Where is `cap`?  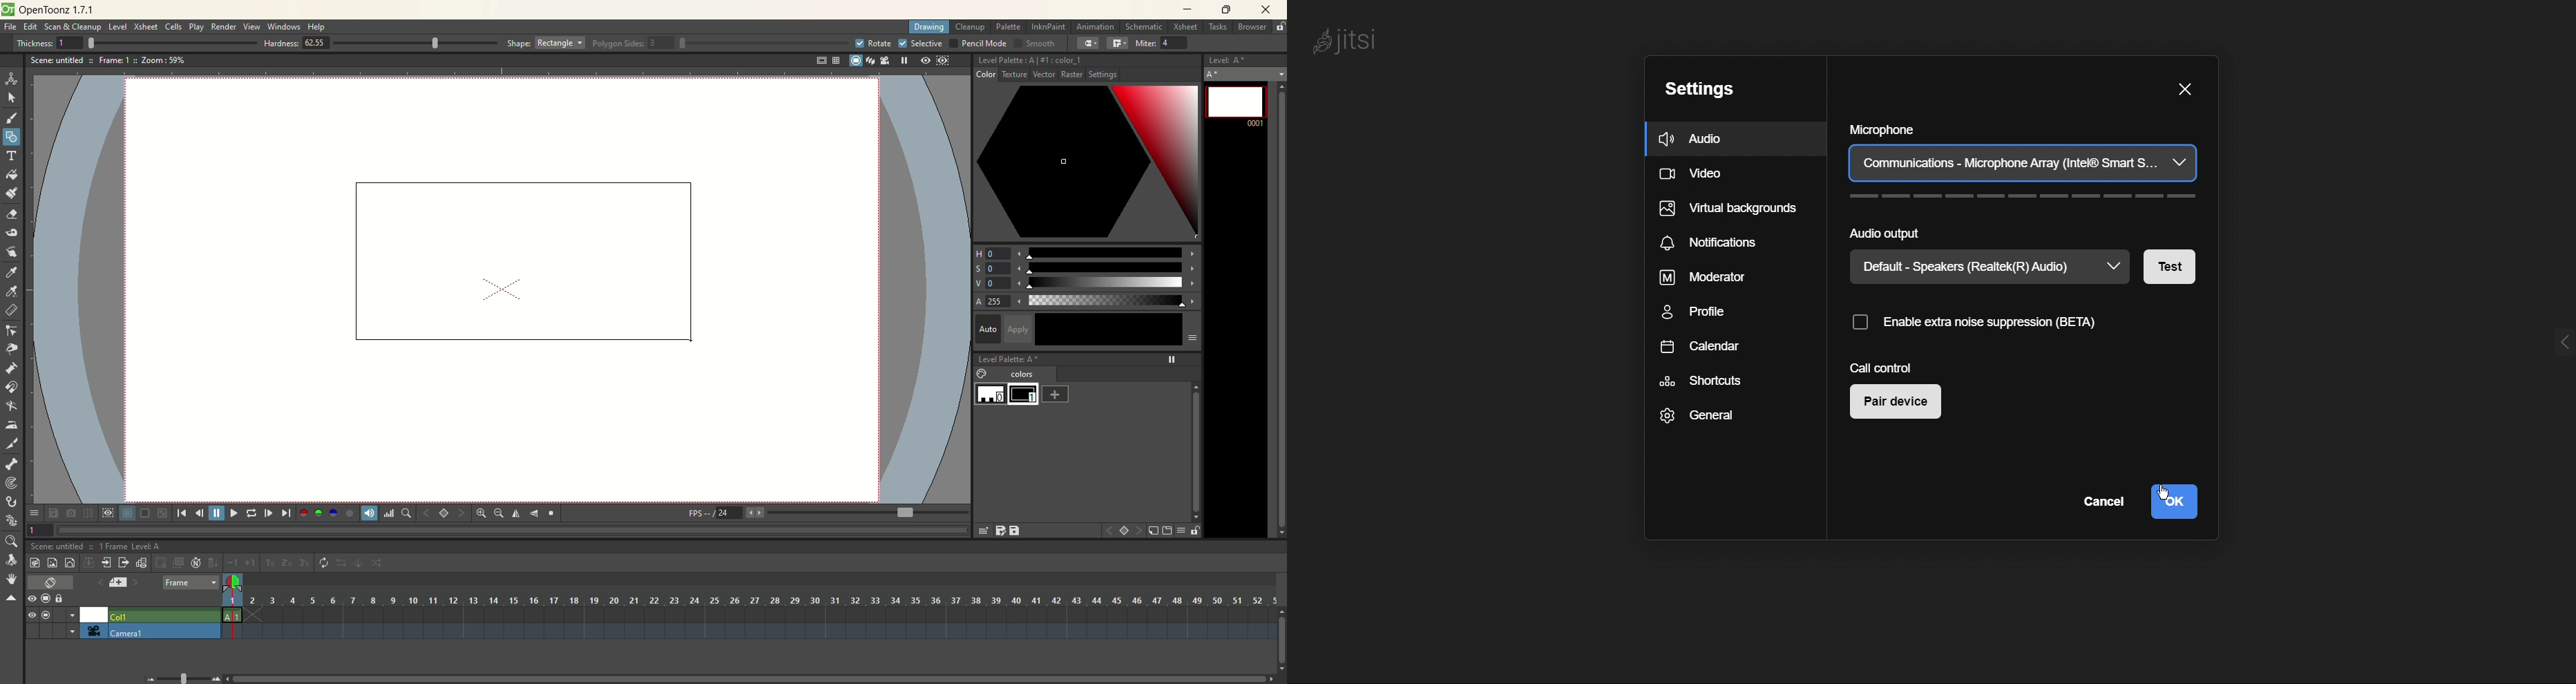 cap is located at coordinates (1089, 44).